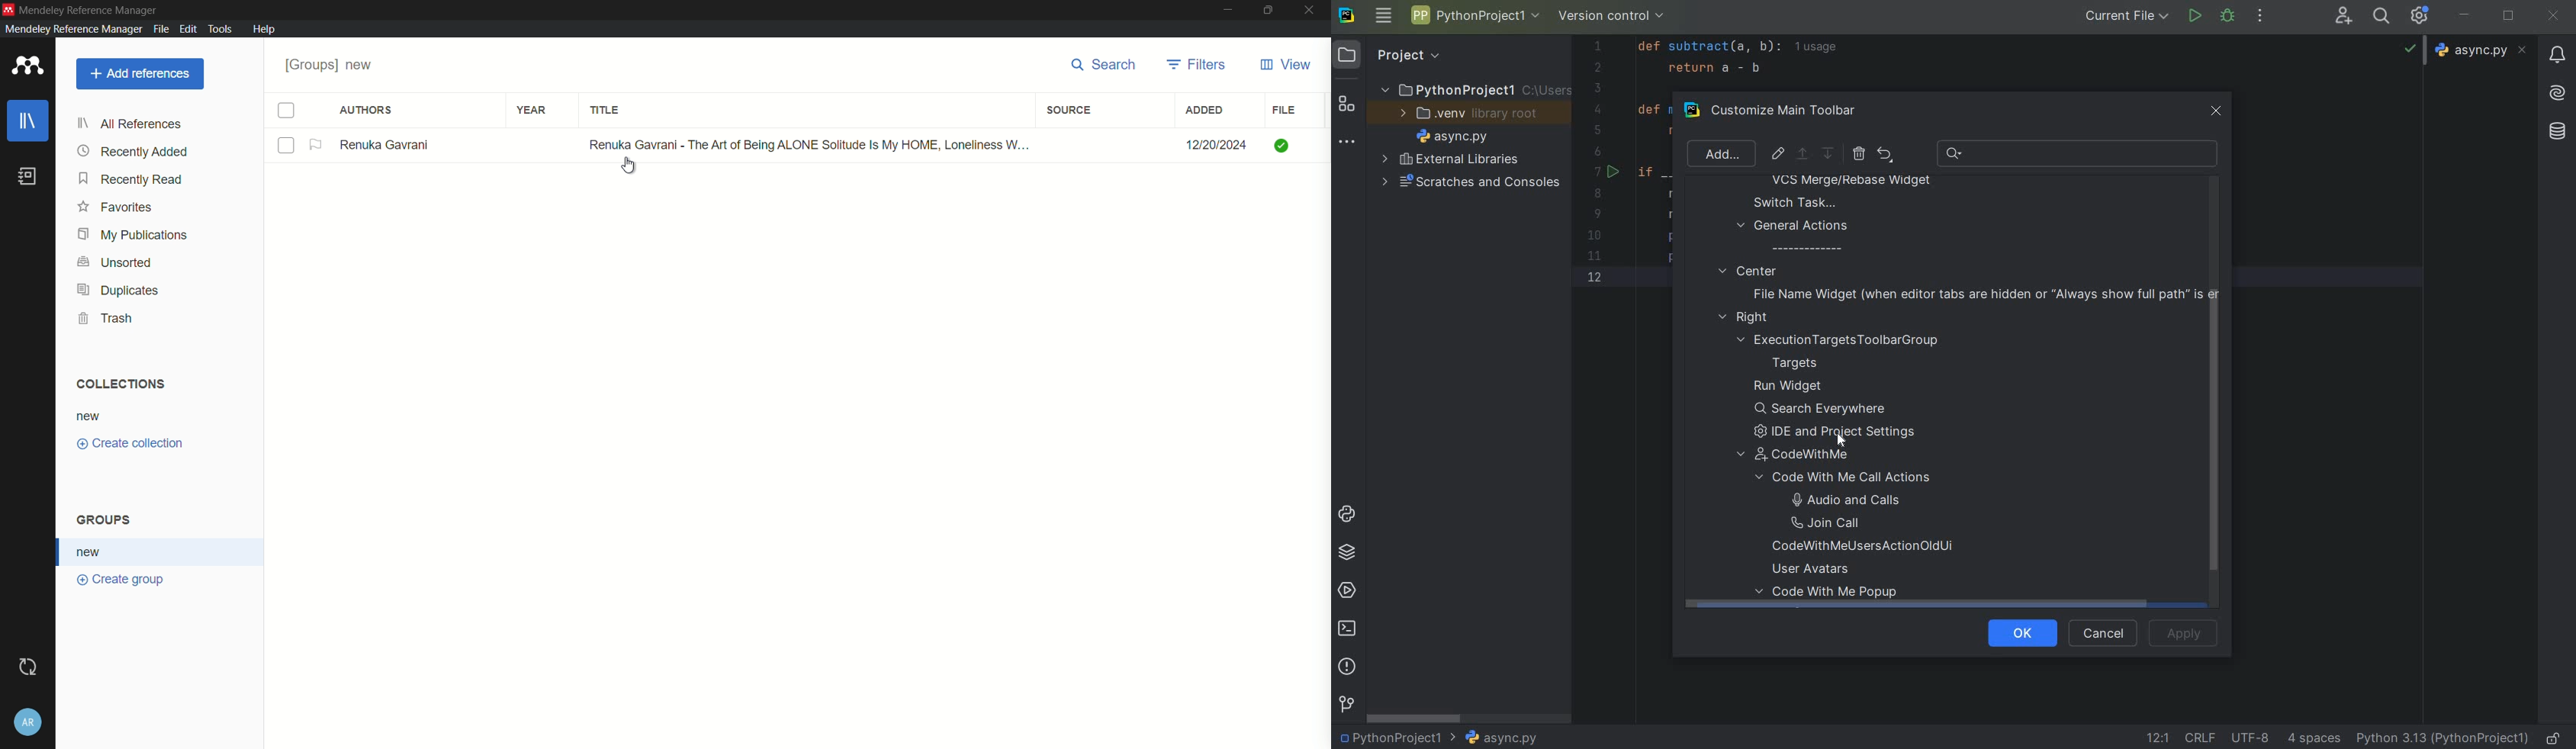  What do you see at coordinates (132, 444) in the screenshot?
I see `create collection` at bounding box center [132, 444].